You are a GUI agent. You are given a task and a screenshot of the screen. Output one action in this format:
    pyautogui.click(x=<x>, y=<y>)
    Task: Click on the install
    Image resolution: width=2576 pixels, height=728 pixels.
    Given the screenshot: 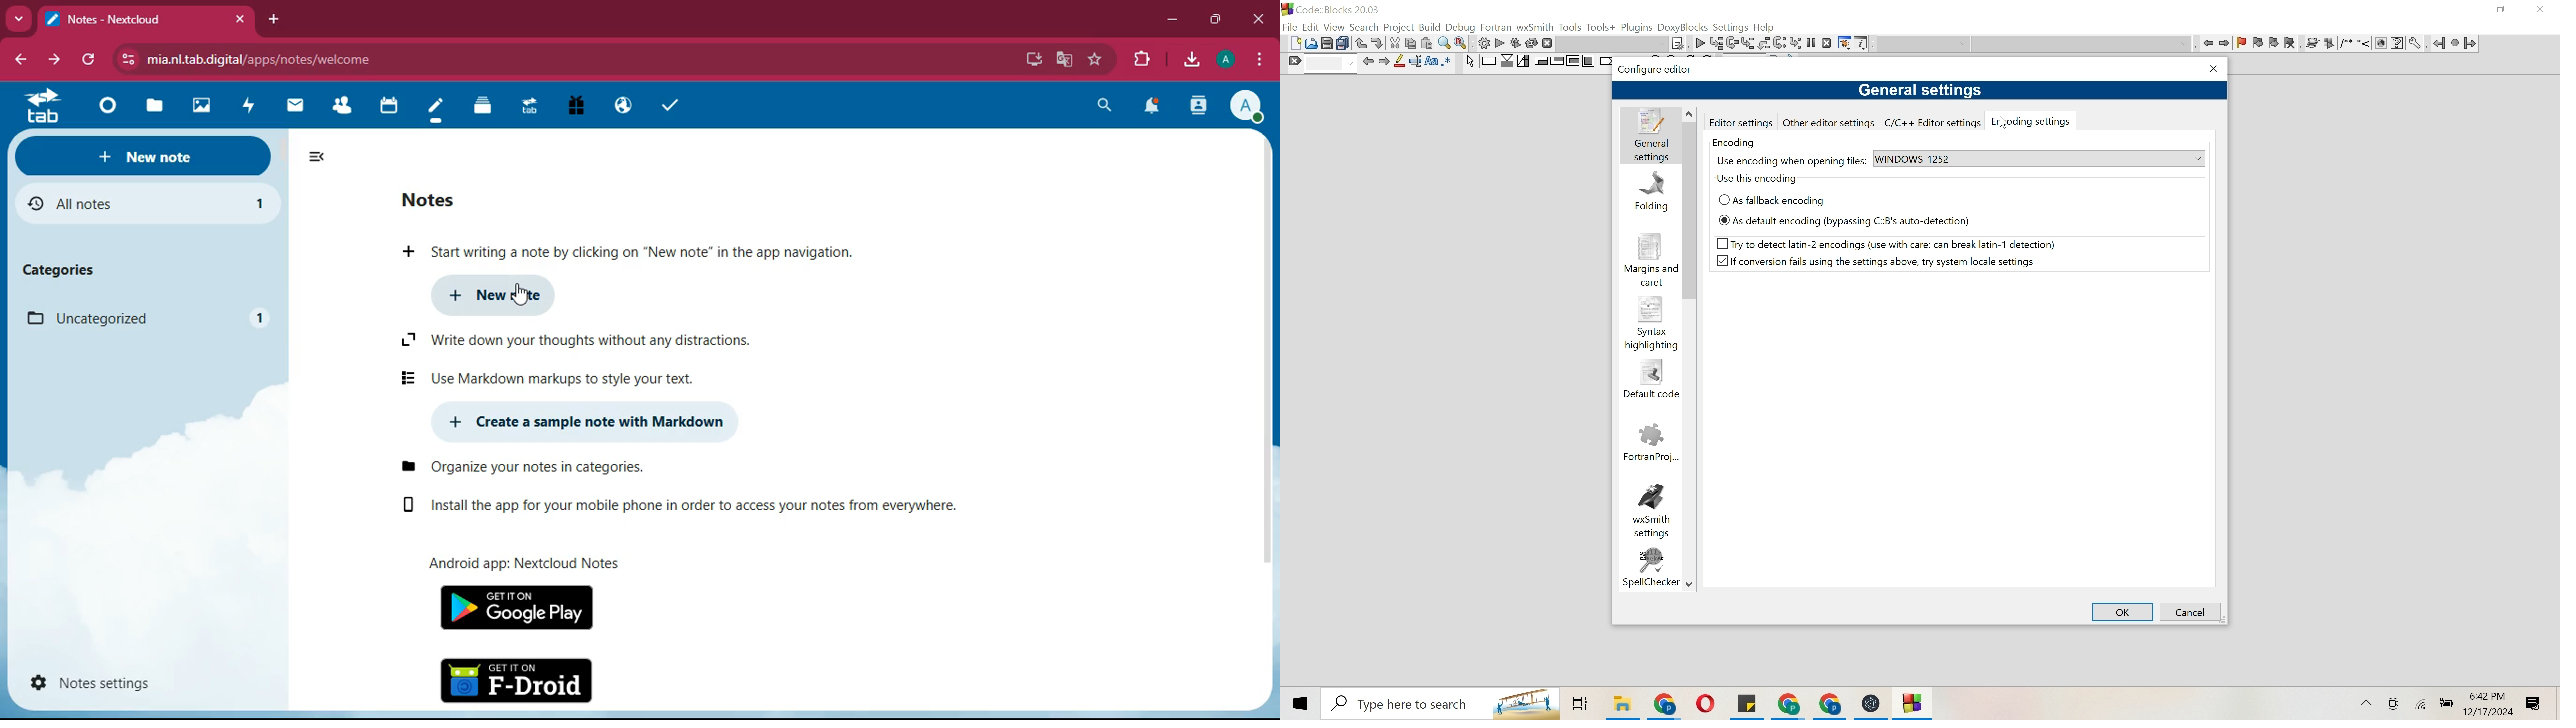 What is the action you would take?
    pyautogui.click(x=687, y=506)
    